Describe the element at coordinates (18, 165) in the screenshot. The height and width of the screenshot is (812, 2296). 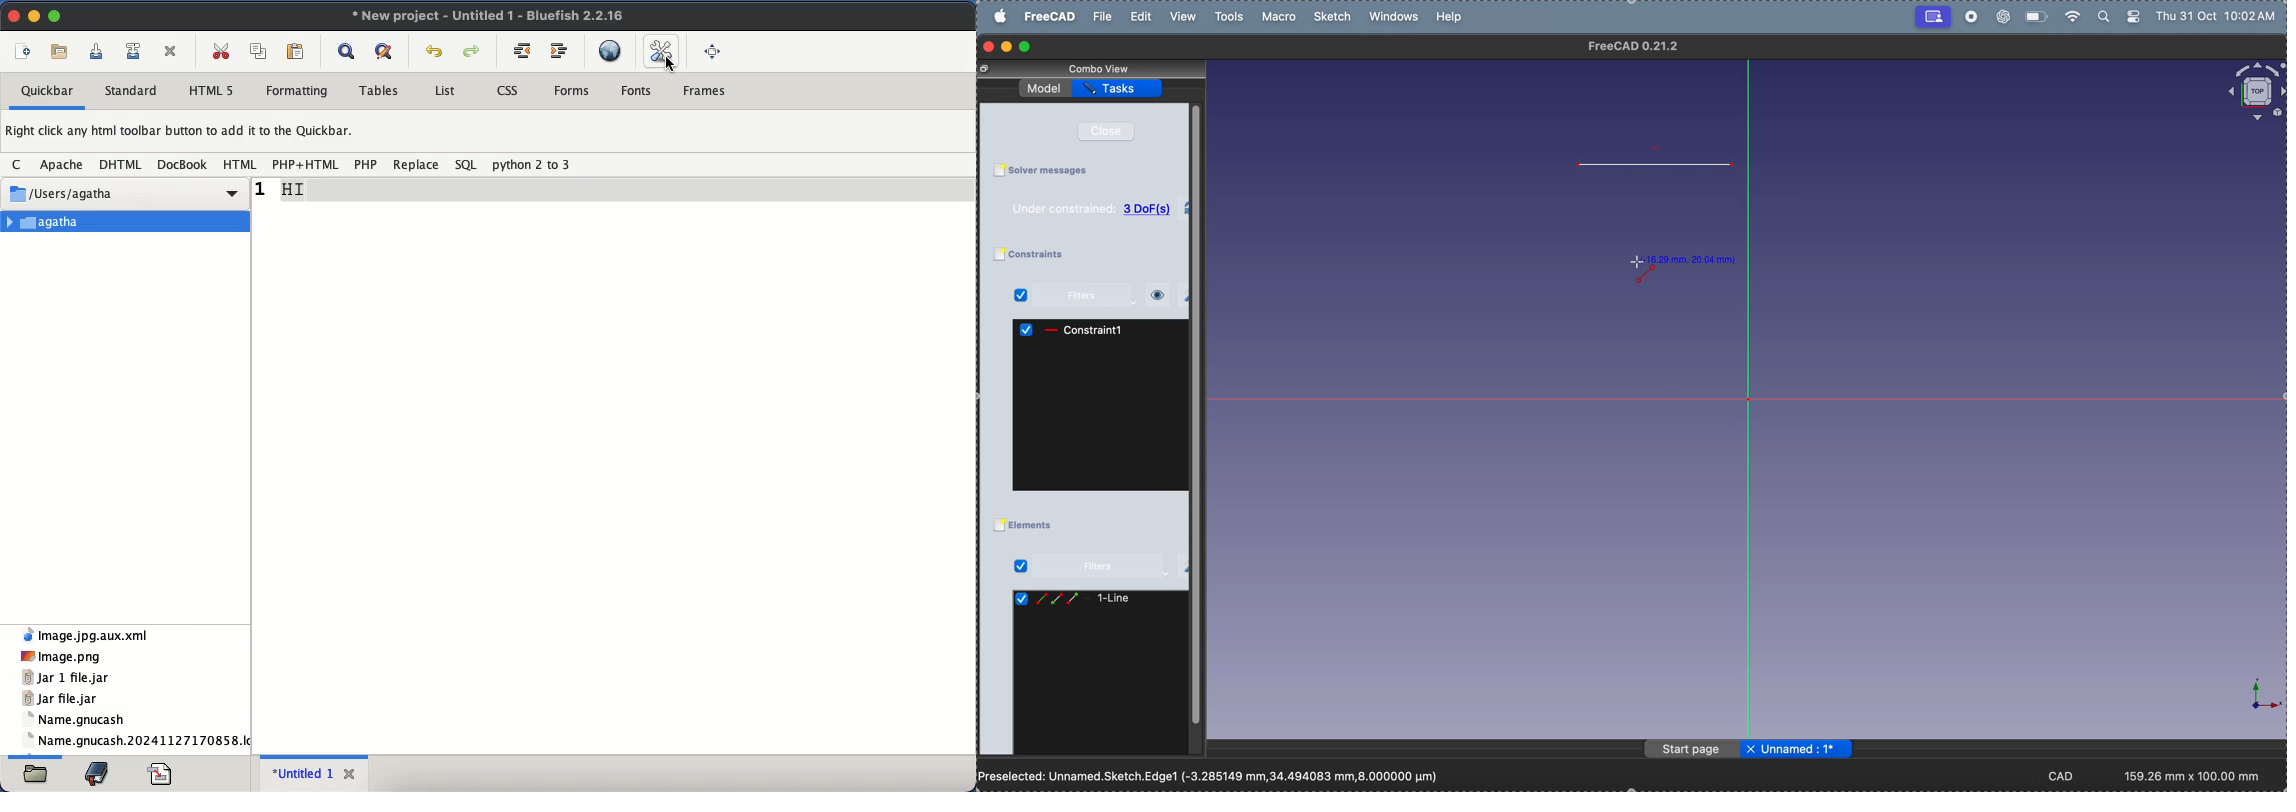
I see `c` at that location.